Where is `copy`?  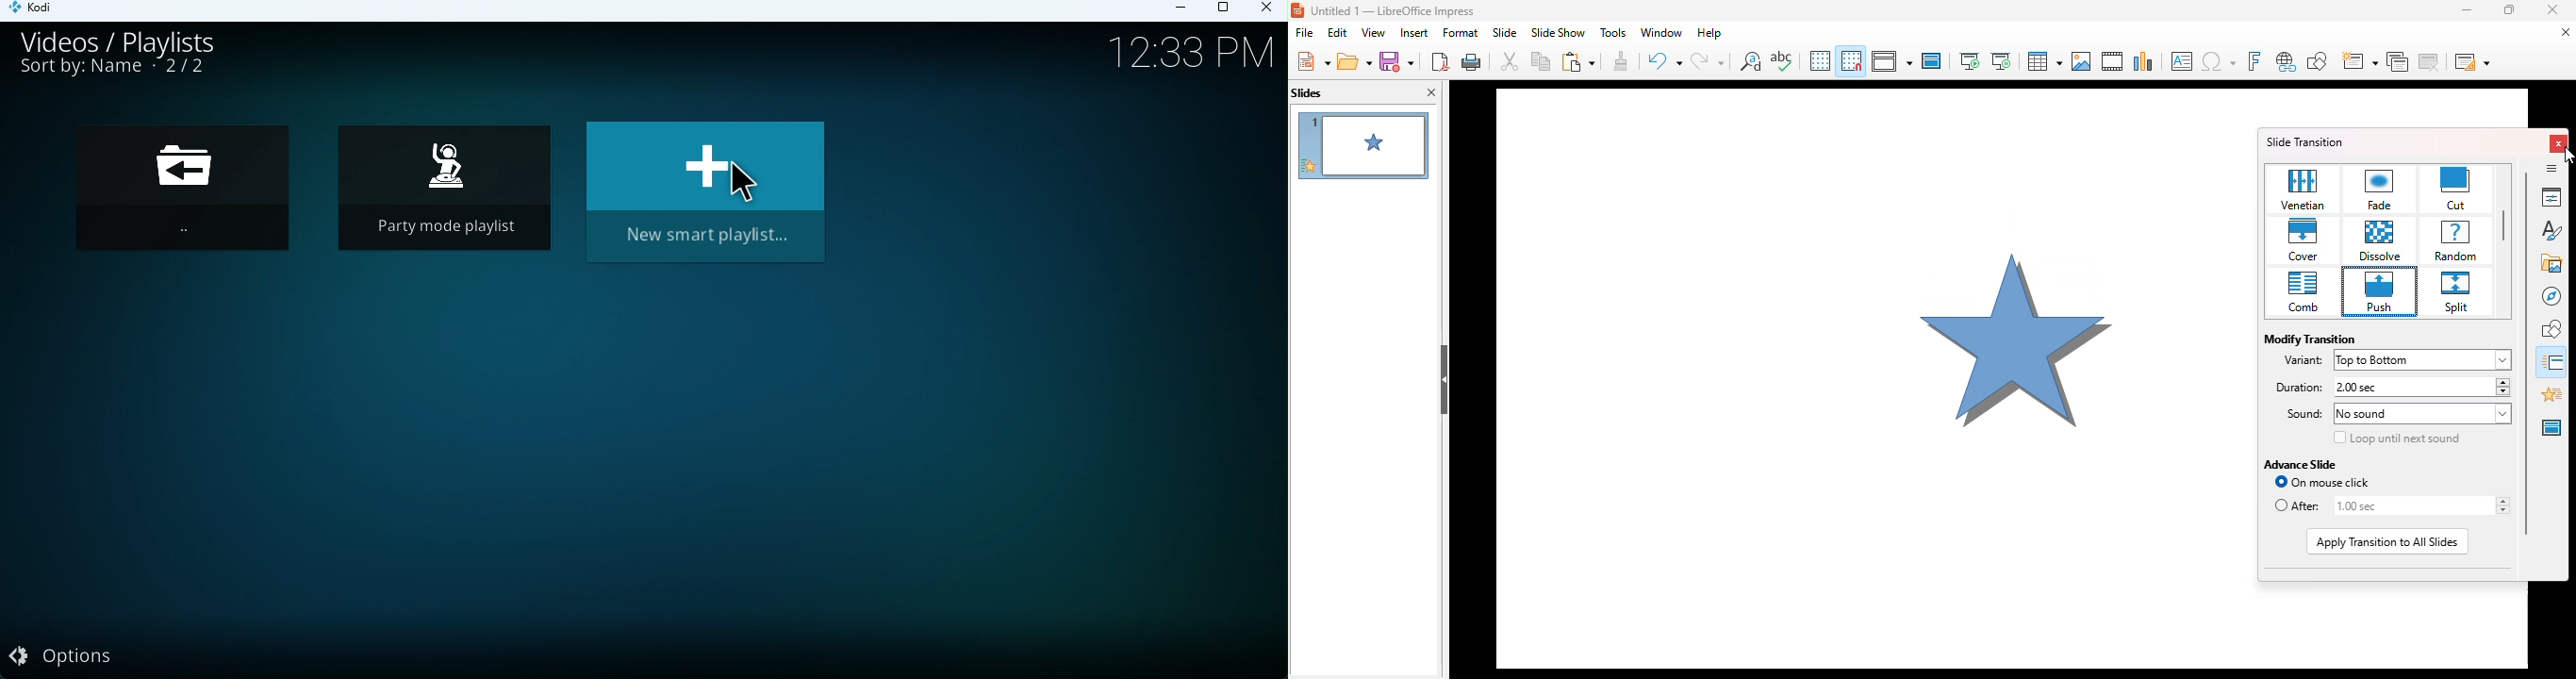 copy is located at coordinates (1541, 60).